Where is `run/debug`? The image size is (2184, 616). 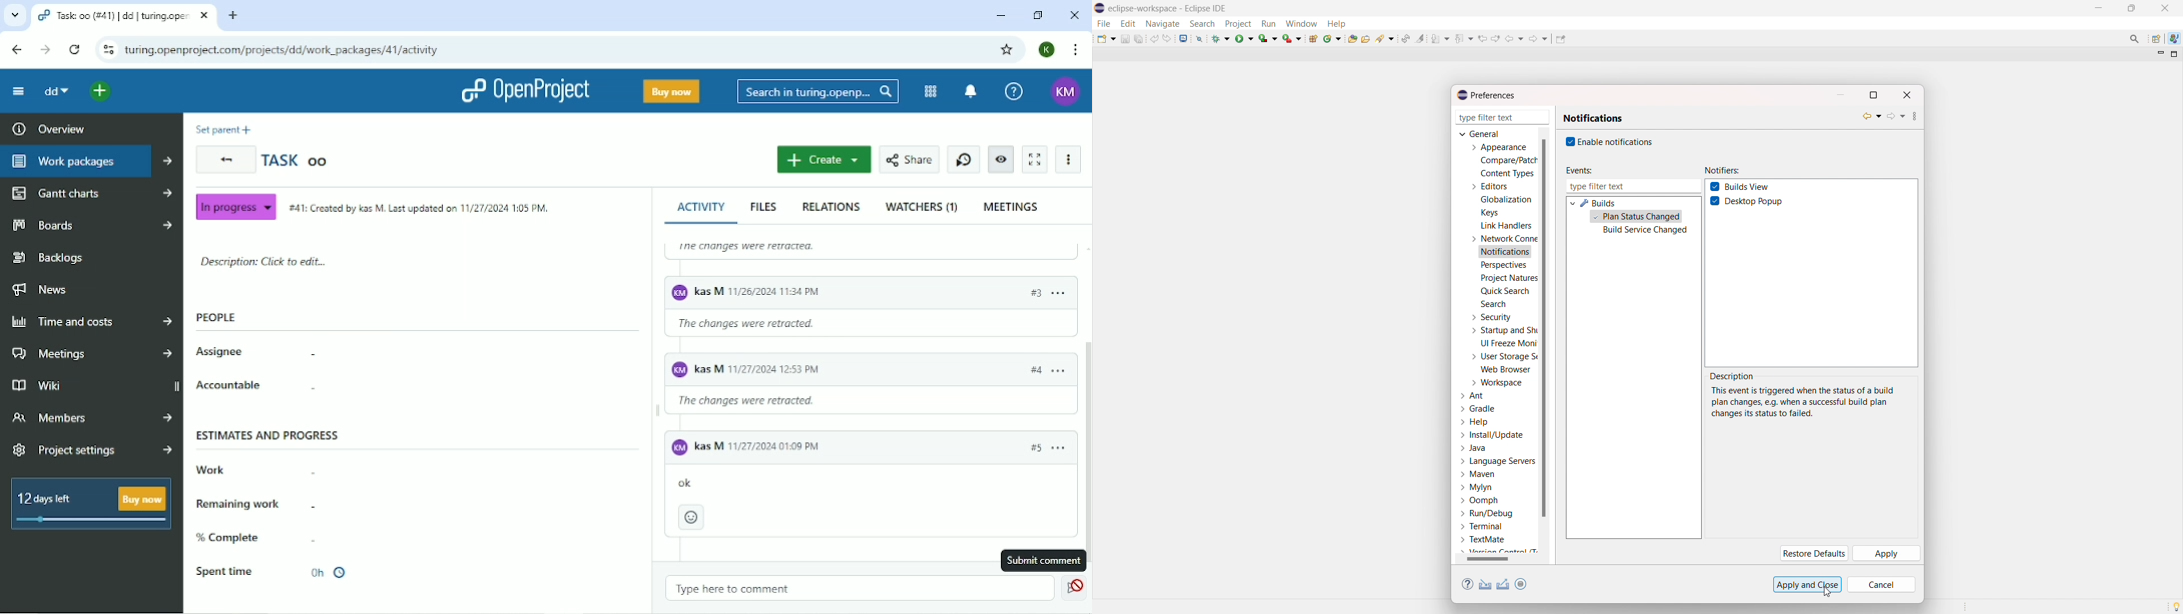
run/debug is located at coordinates (1486, 513).